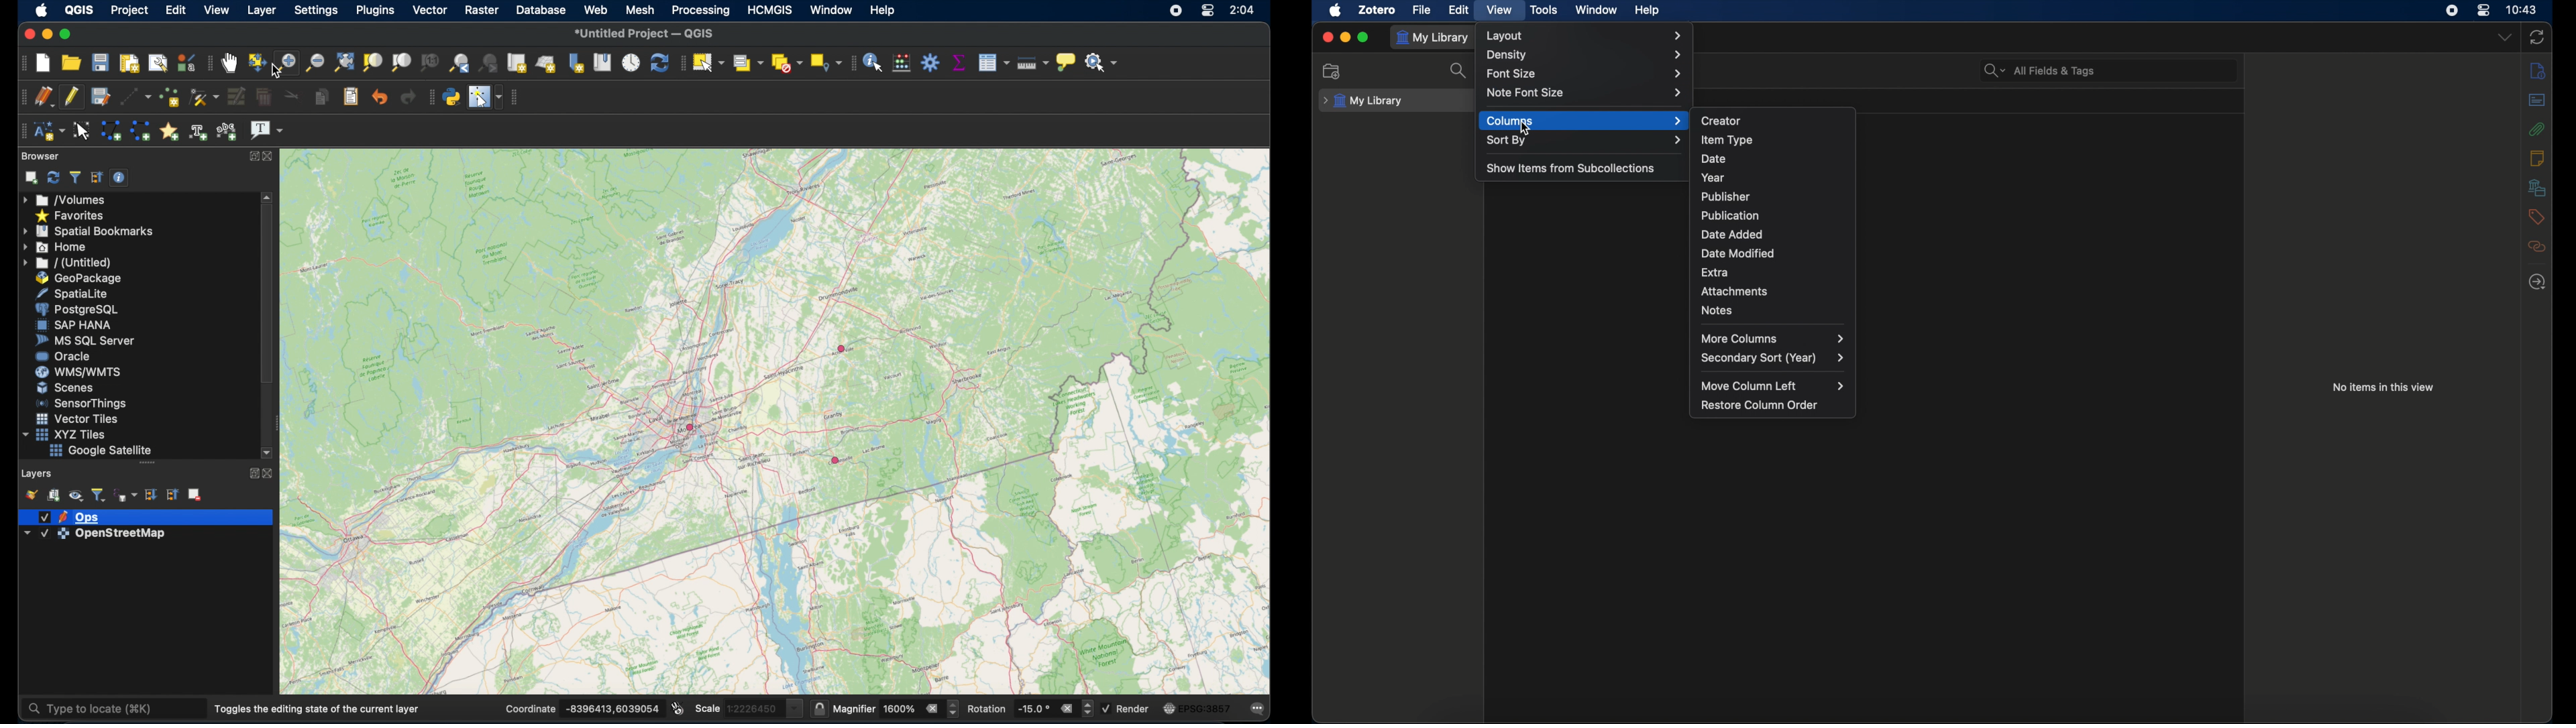 The image size is (2576, 728). I want to click on undo, so click(378, 97).